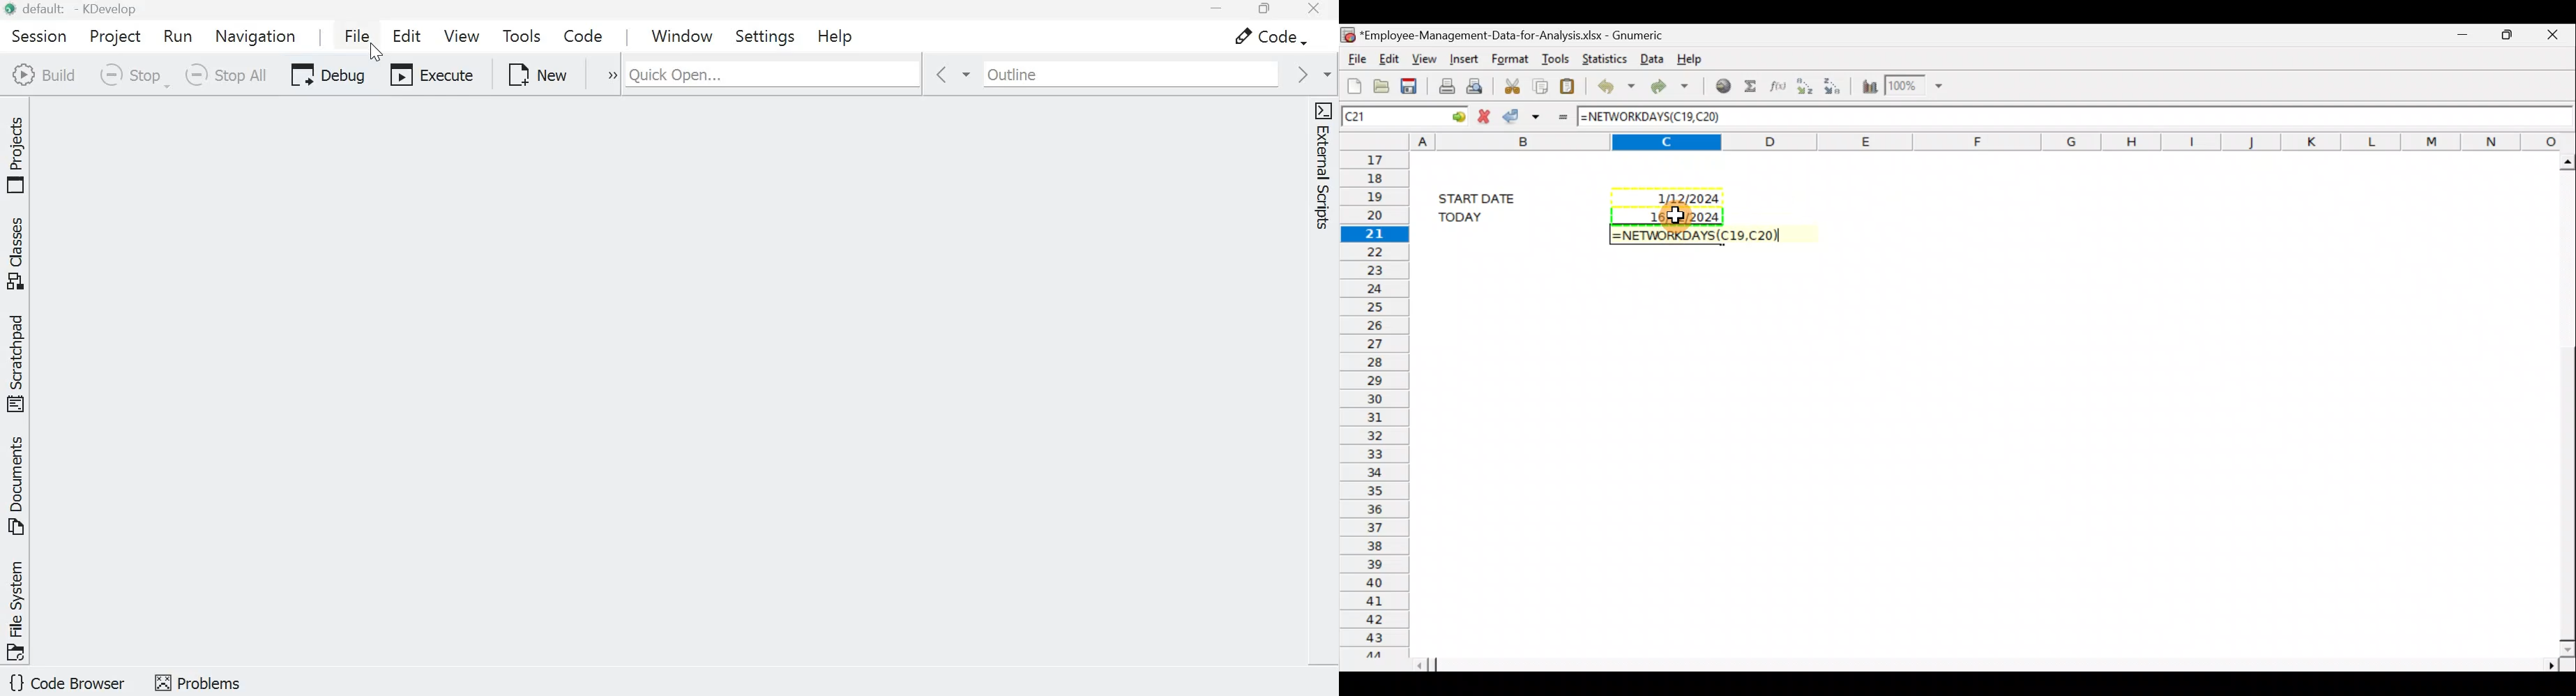 Image resolution: width=2576 pixels, height=700 pixels. Describe the element at coordinates (2550, 36) in the screenshot. I see `Close` at that location.